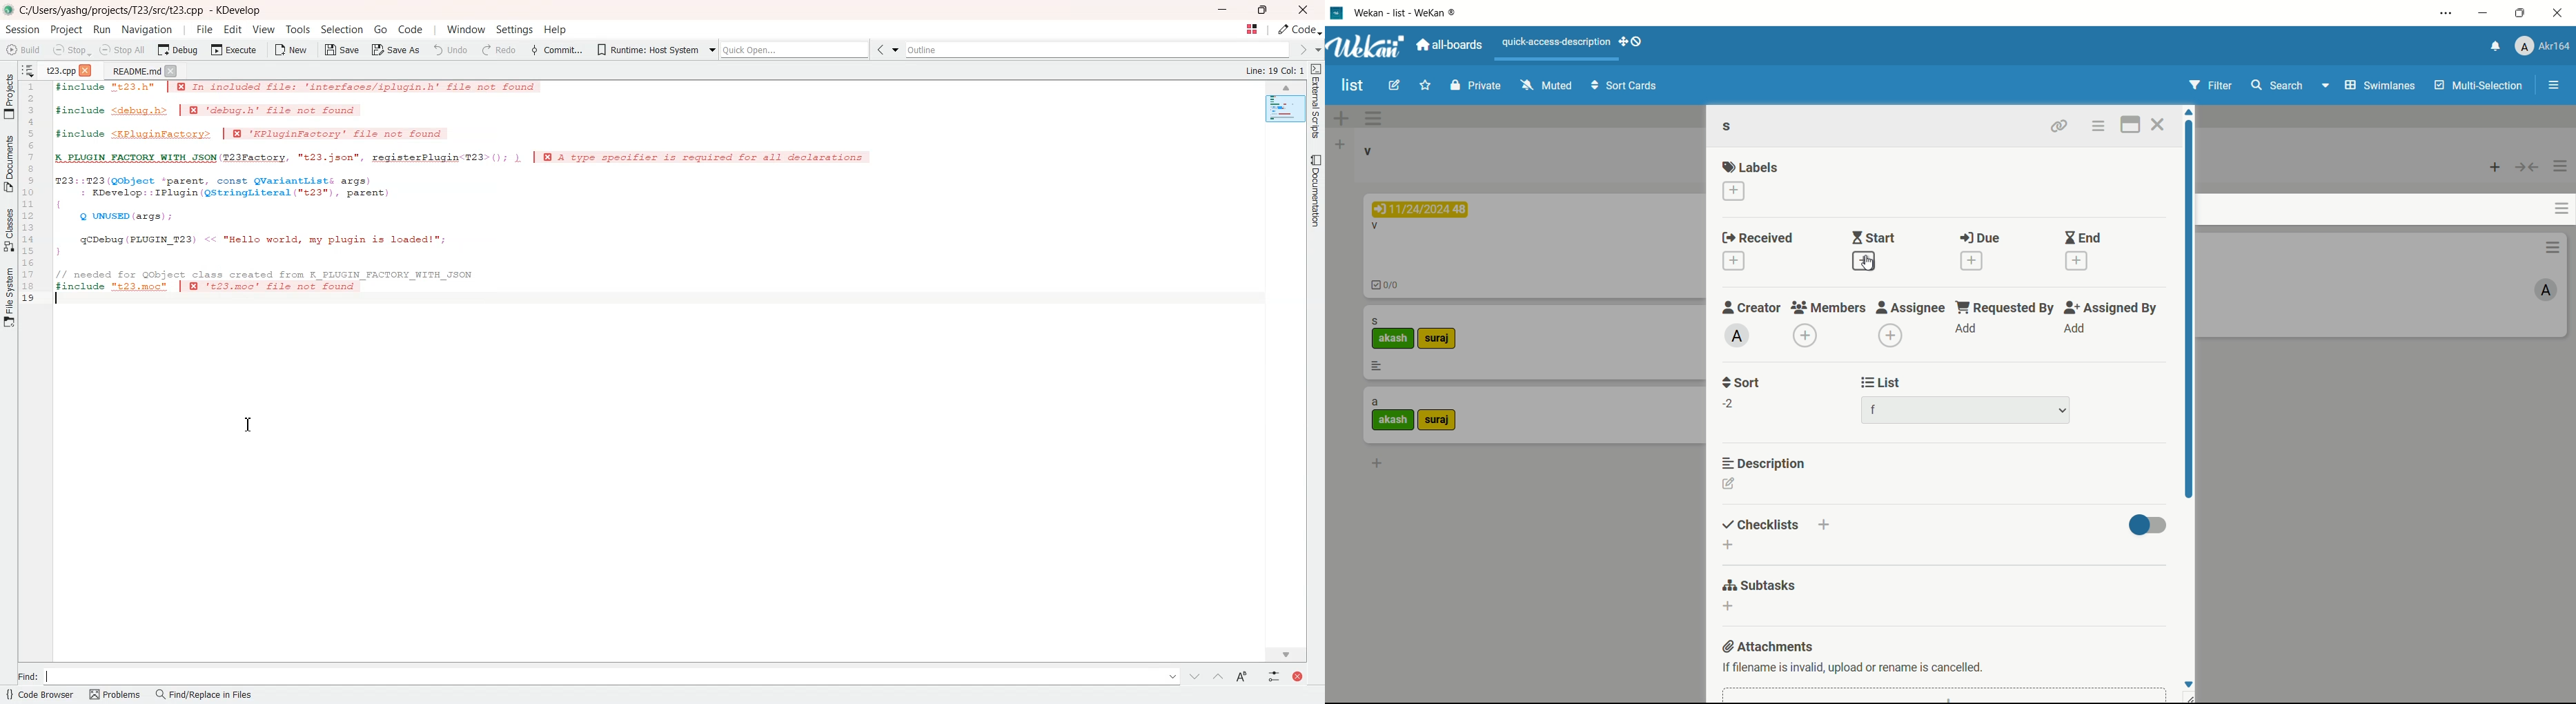 This screenshot has width=2576, height=728. I want to click on add start date, so click(1863, 261).